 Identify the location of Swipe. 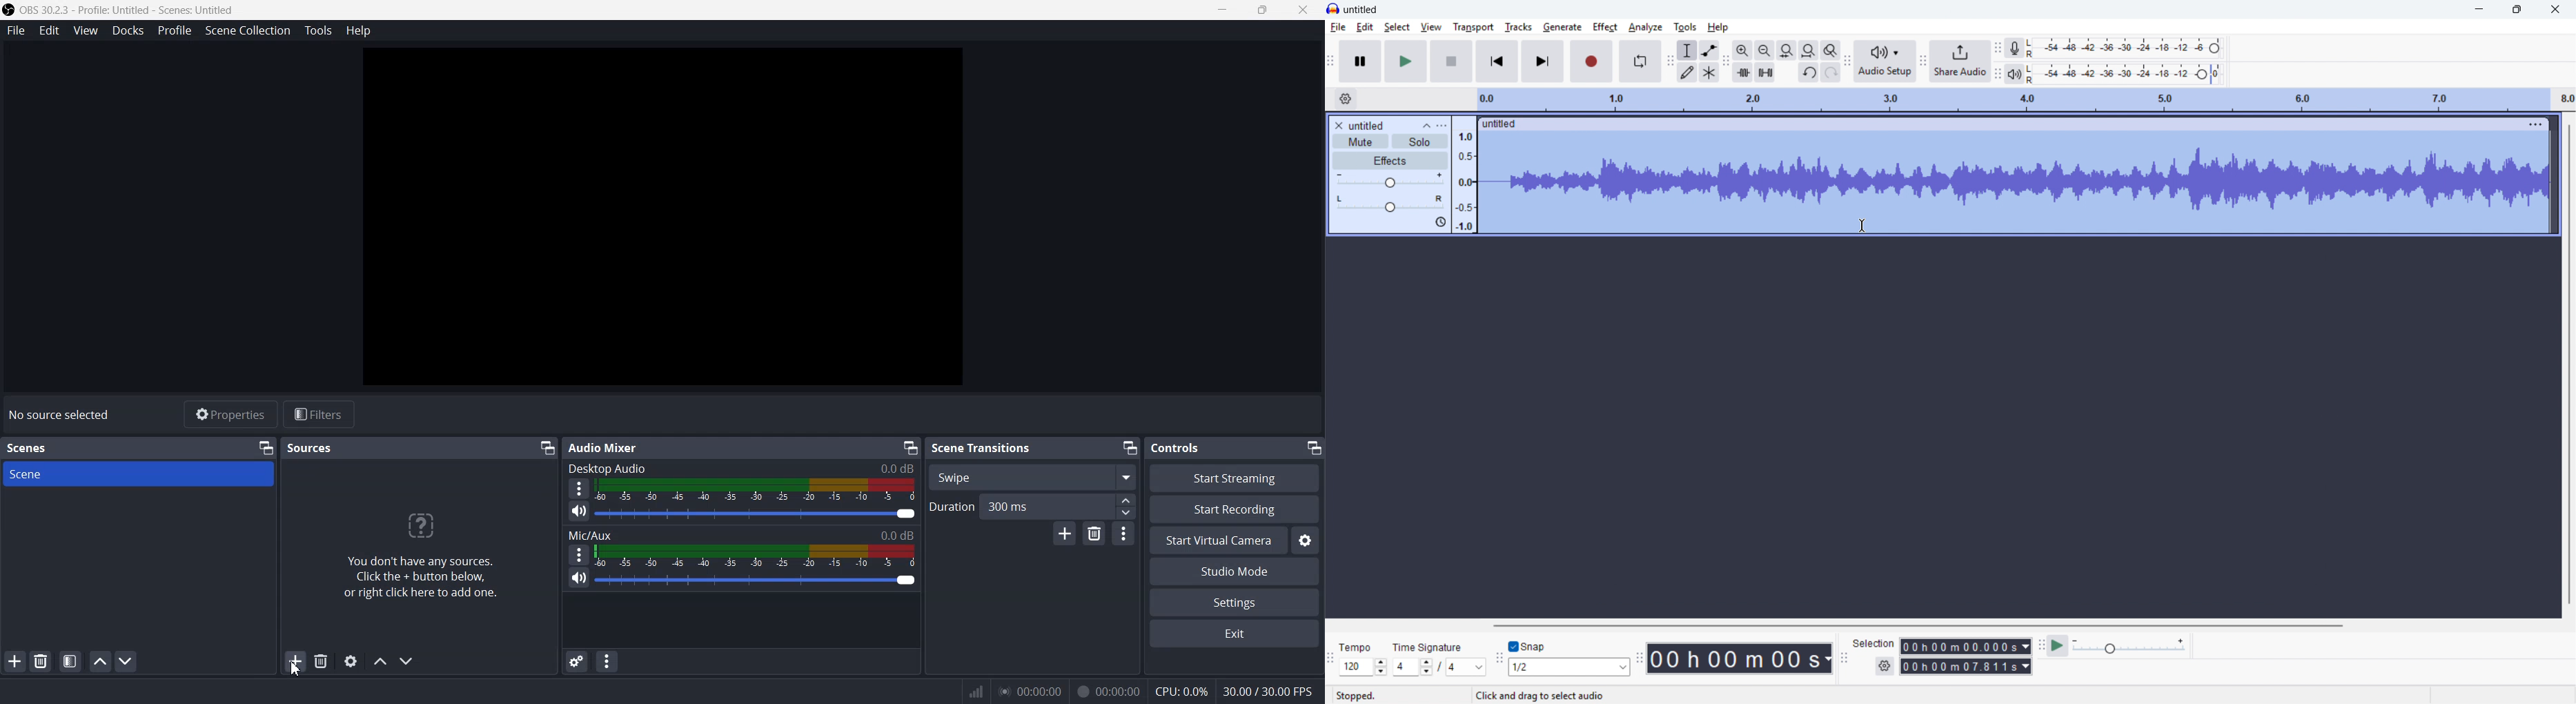
(1031, 477).